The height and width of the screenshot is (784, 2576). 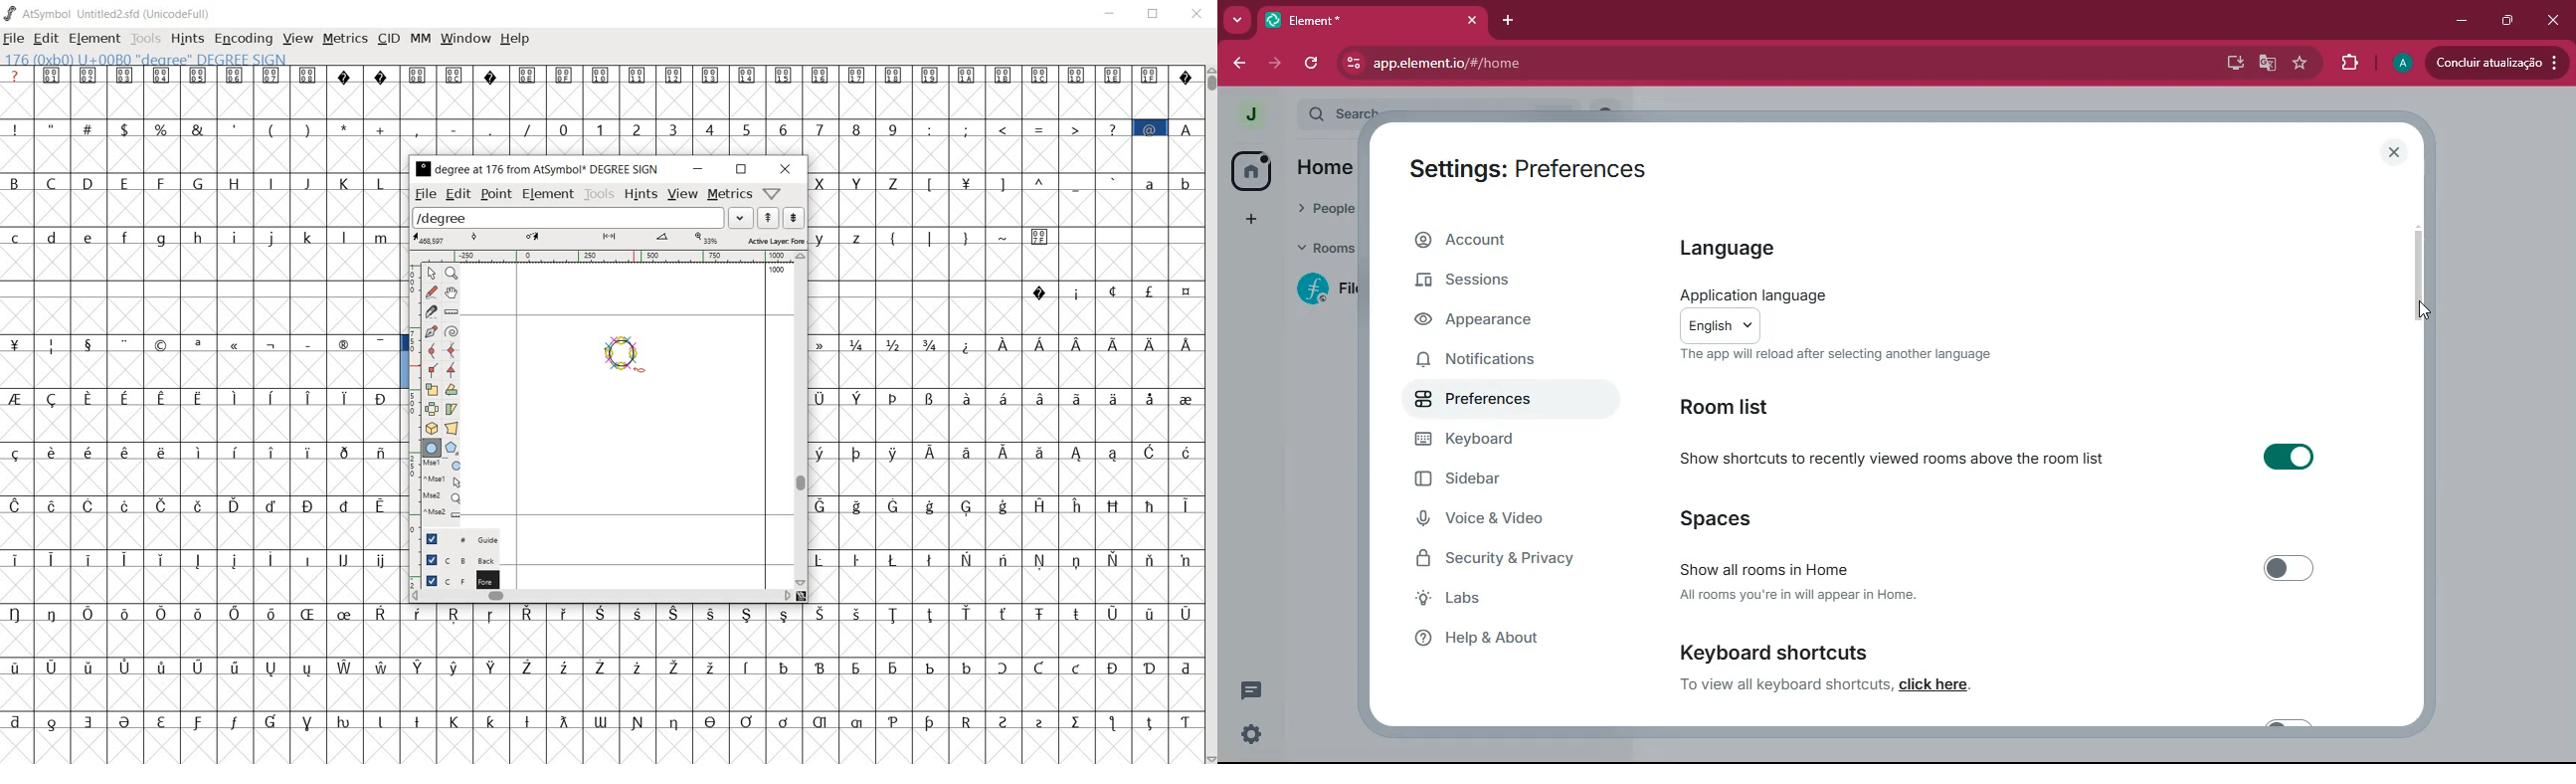 I want to click on empty glyph slots, so click(x=204, y=478).